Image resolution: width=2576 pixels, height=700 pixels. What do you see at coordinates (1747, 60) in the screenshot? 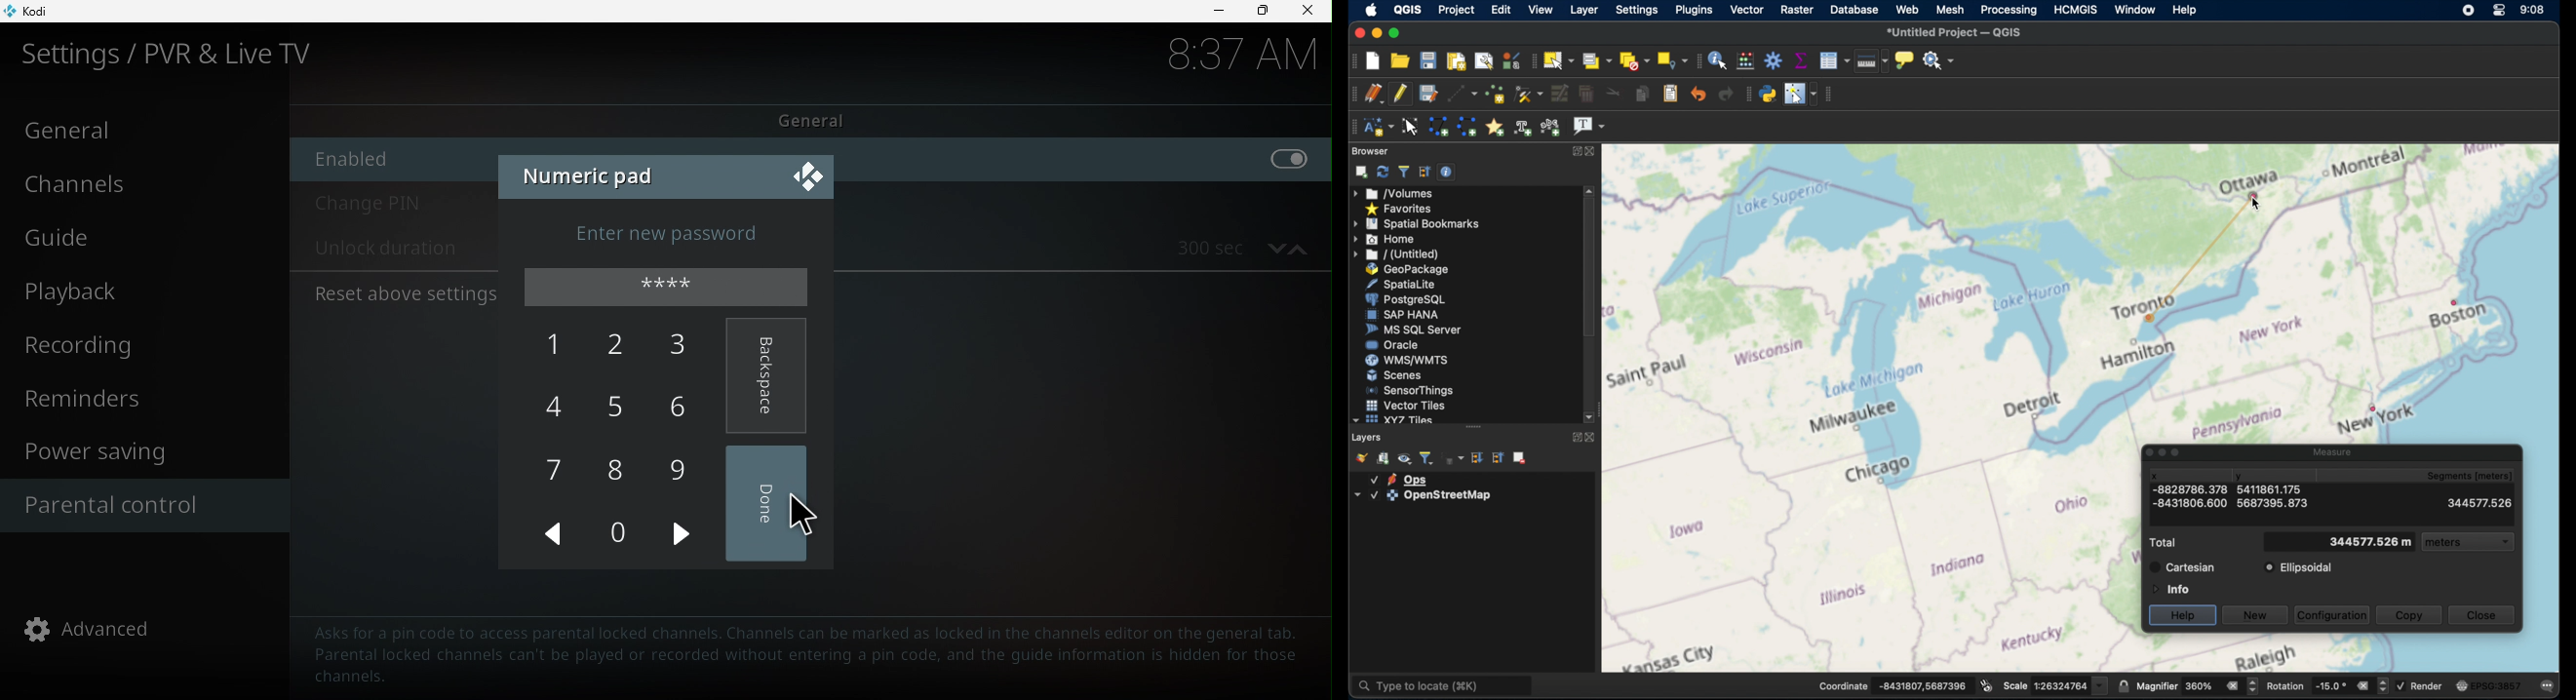
I see `open field calculator` at bounding box center [1747, 60].